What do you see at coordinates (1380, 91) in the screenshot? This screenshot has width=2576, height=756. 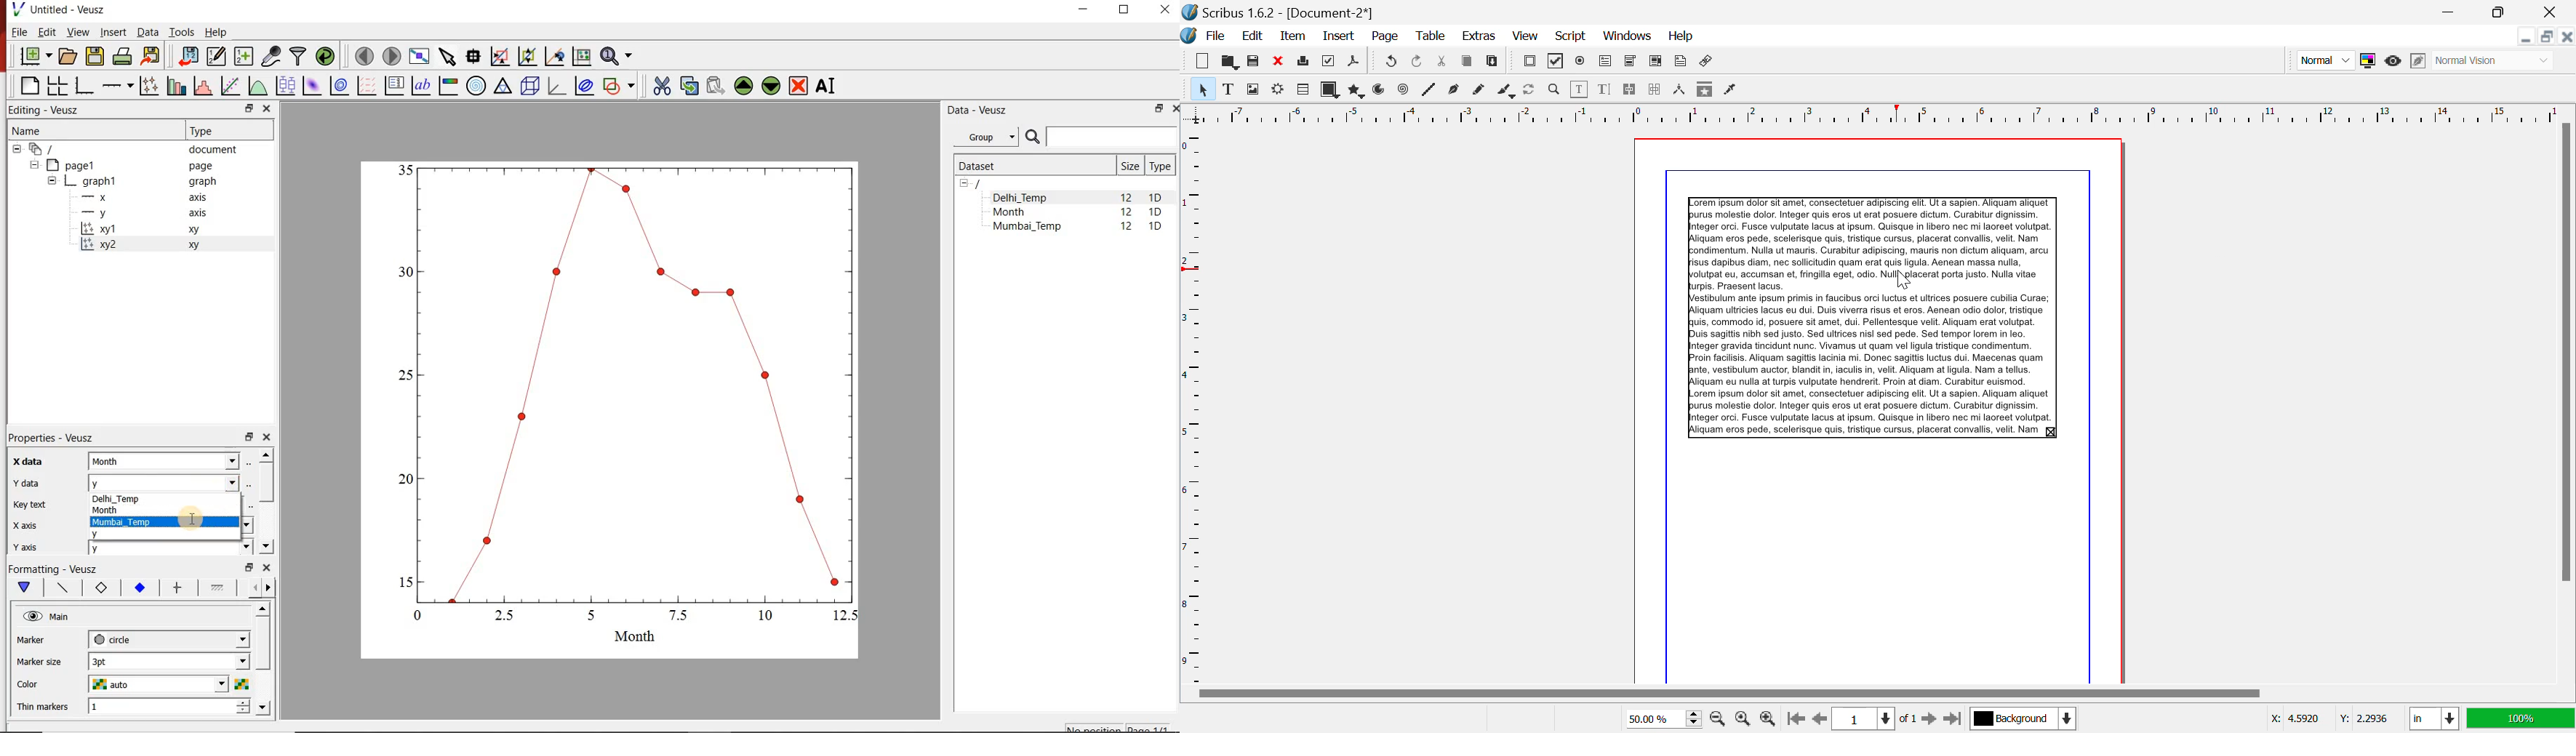 I see `Arcs` at bounding box center [1380, 91].